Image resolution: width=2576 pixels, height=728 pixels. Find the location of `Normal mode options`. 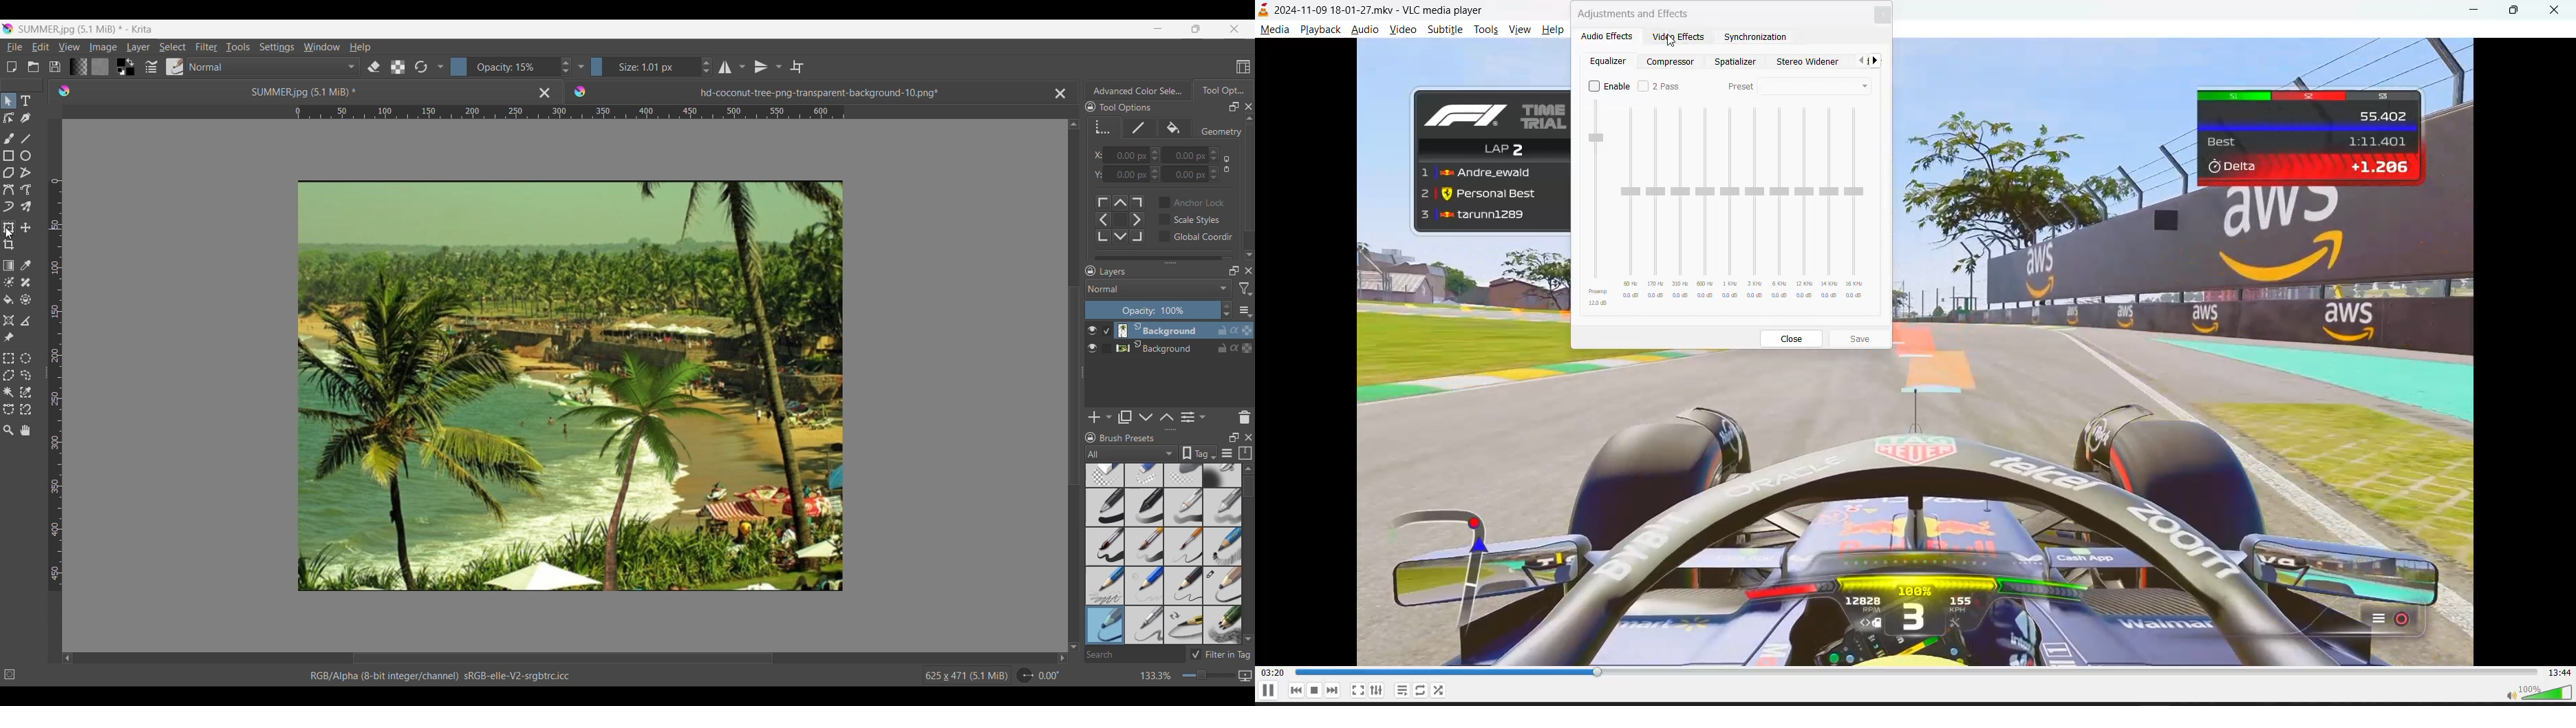

Normal mode options is located at coordinates (1158, 288).